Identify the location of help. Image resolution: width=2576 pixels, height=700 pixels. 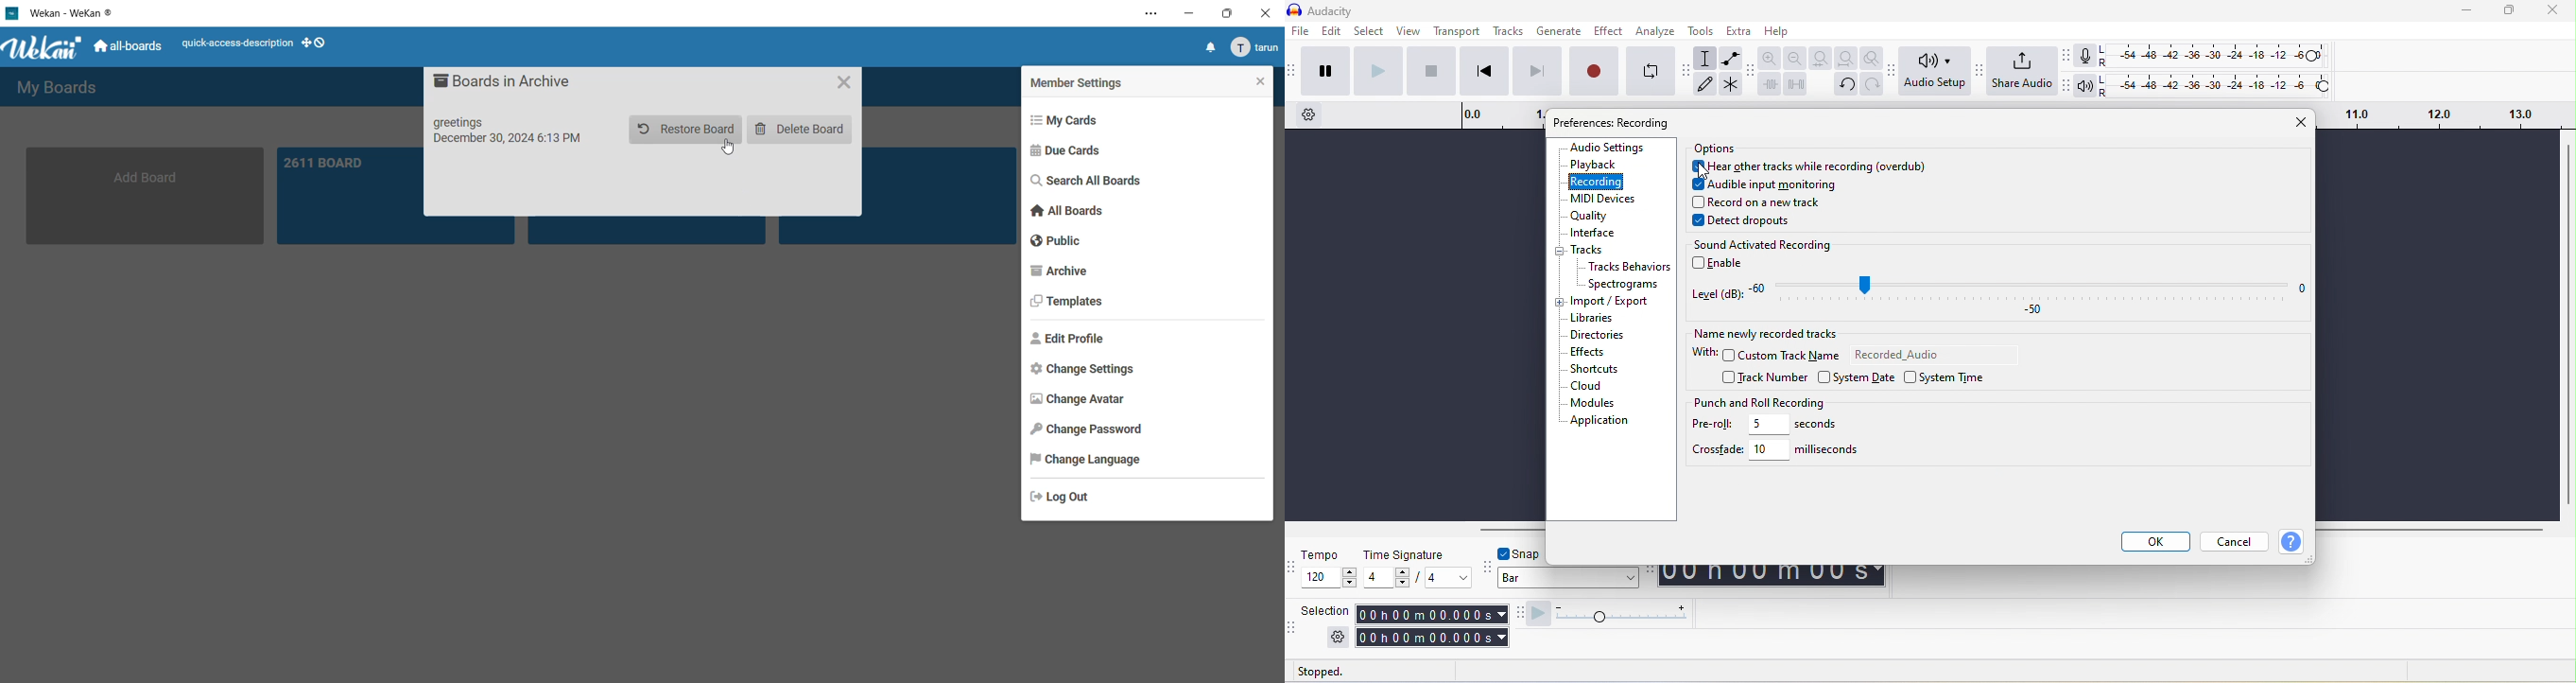
(1777, 31).